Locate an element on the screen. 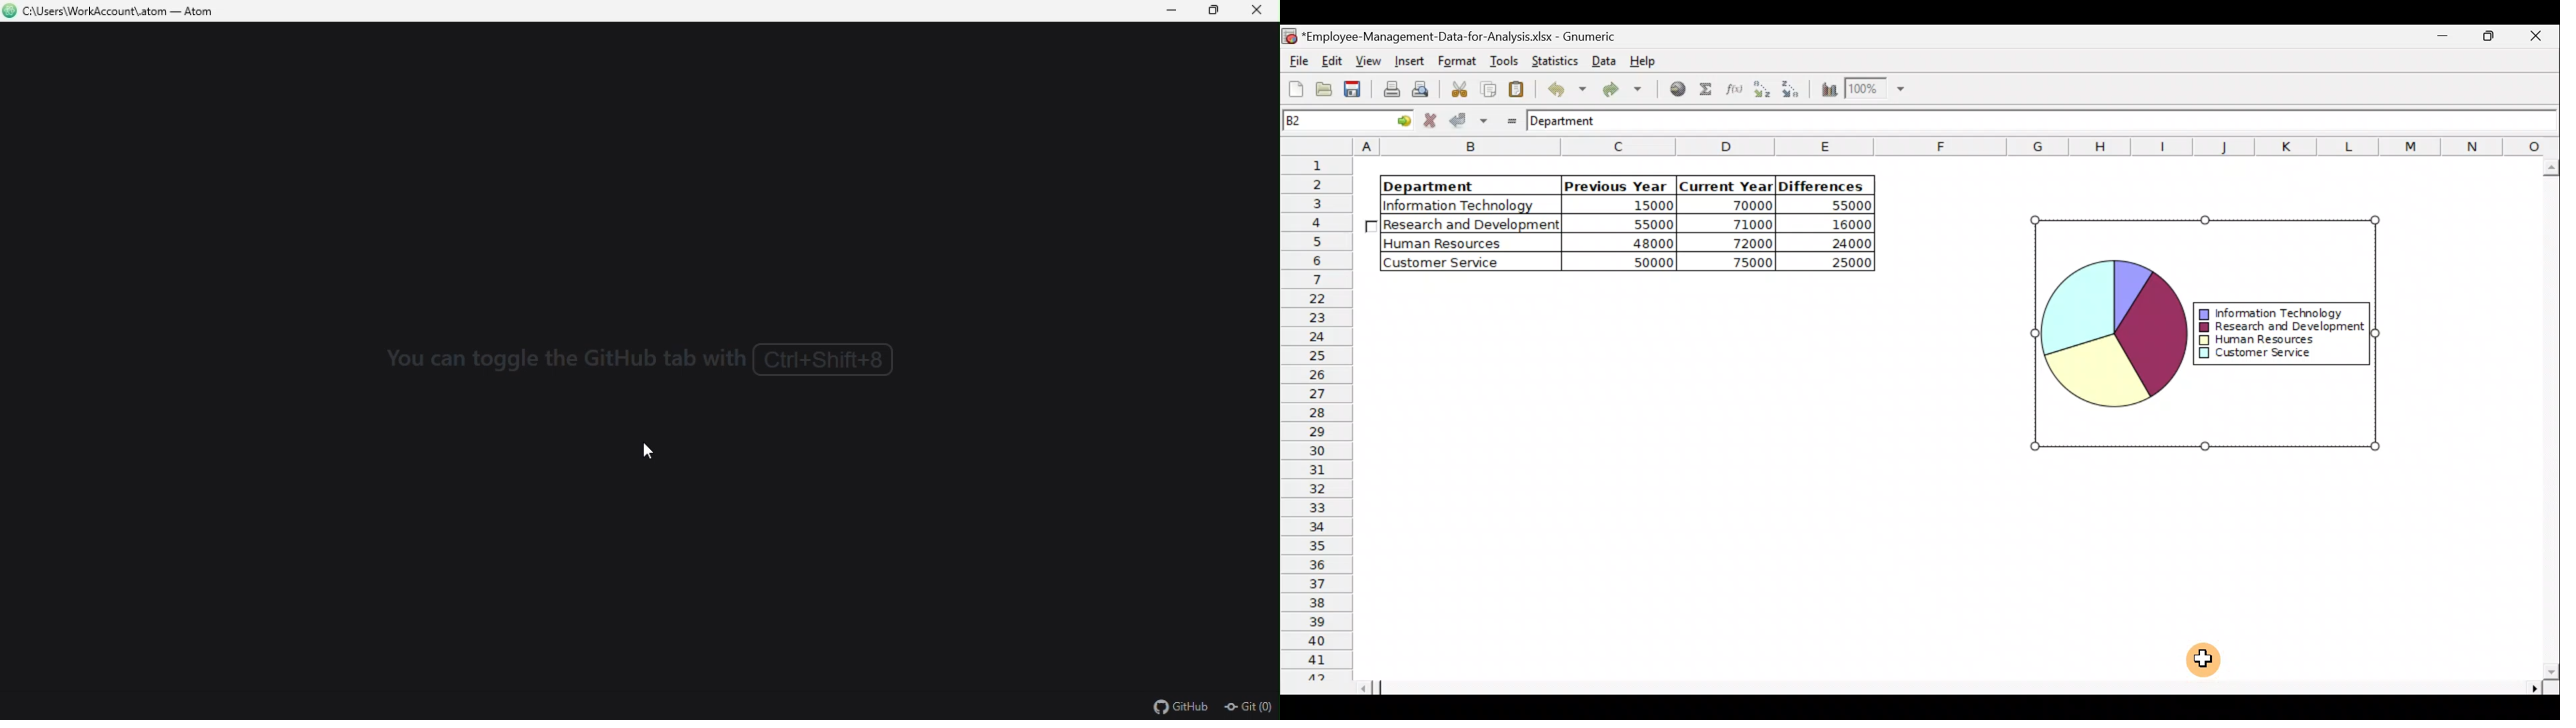 This screenshot has width=2576, height=728. Previous Year is located at coordinates (1616, 183).